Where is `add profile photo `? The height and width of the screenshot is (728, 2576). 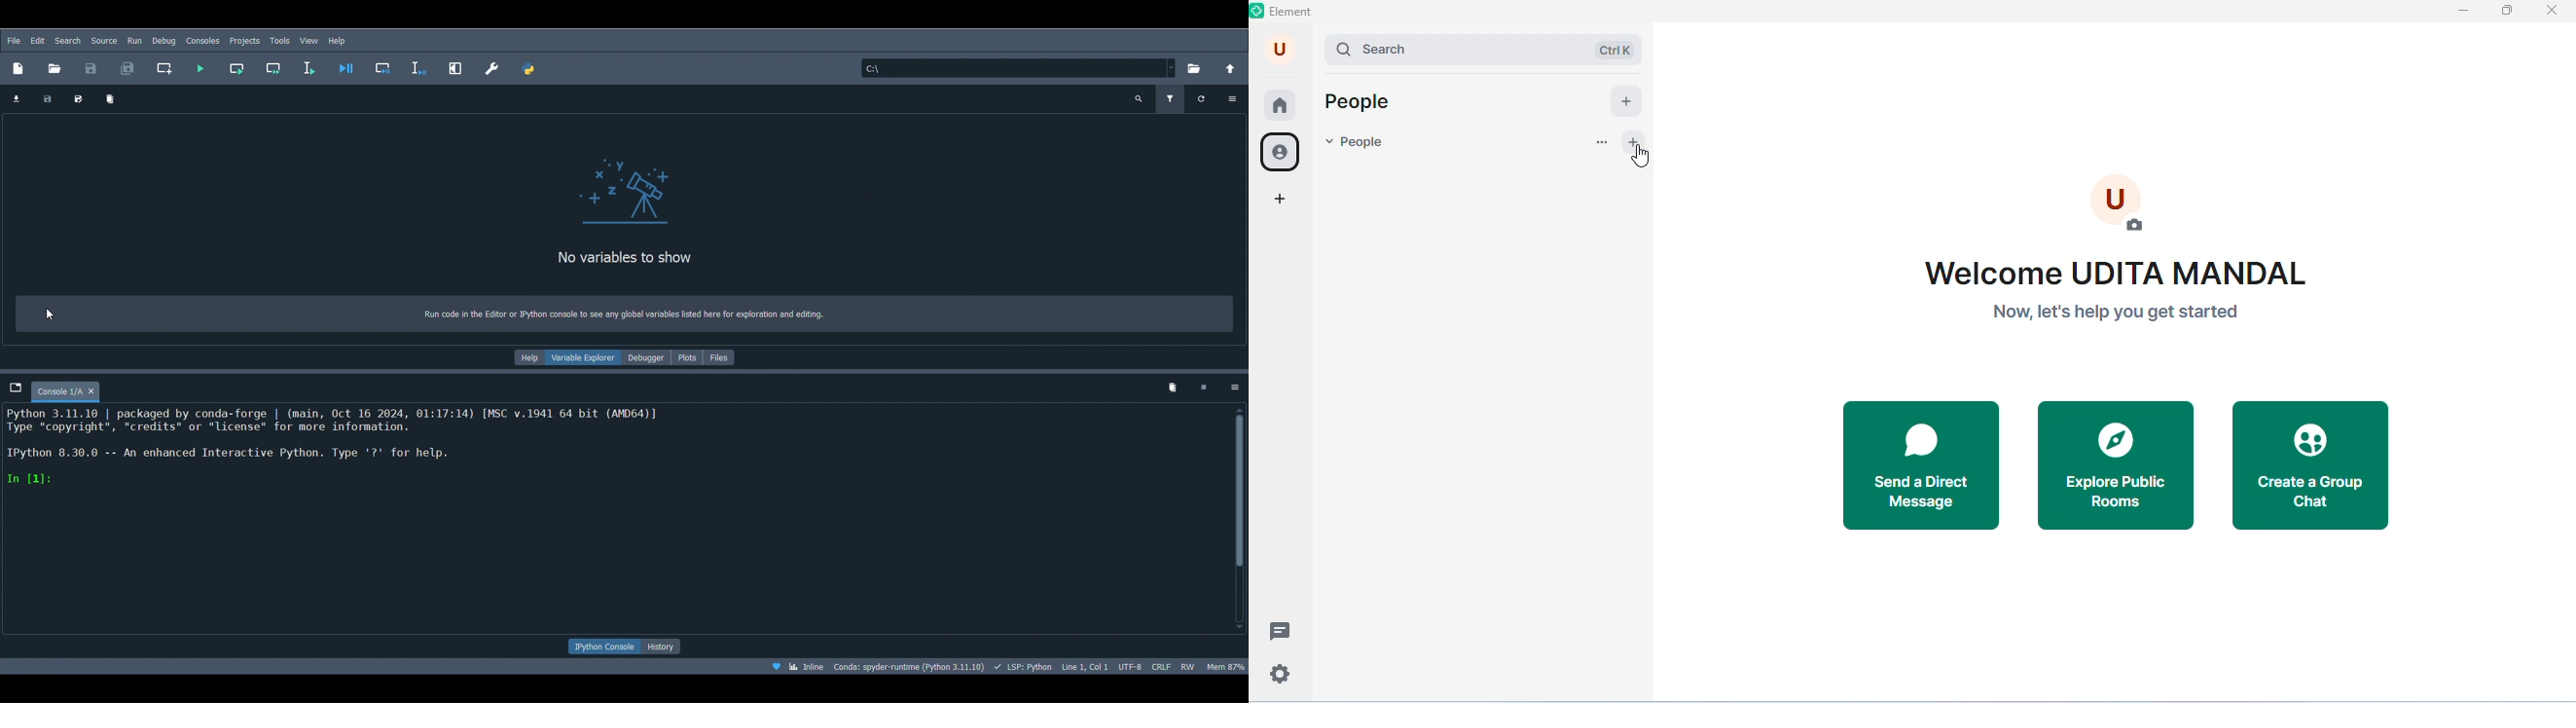
add profile photo  is located at coordinates (2120, 200).